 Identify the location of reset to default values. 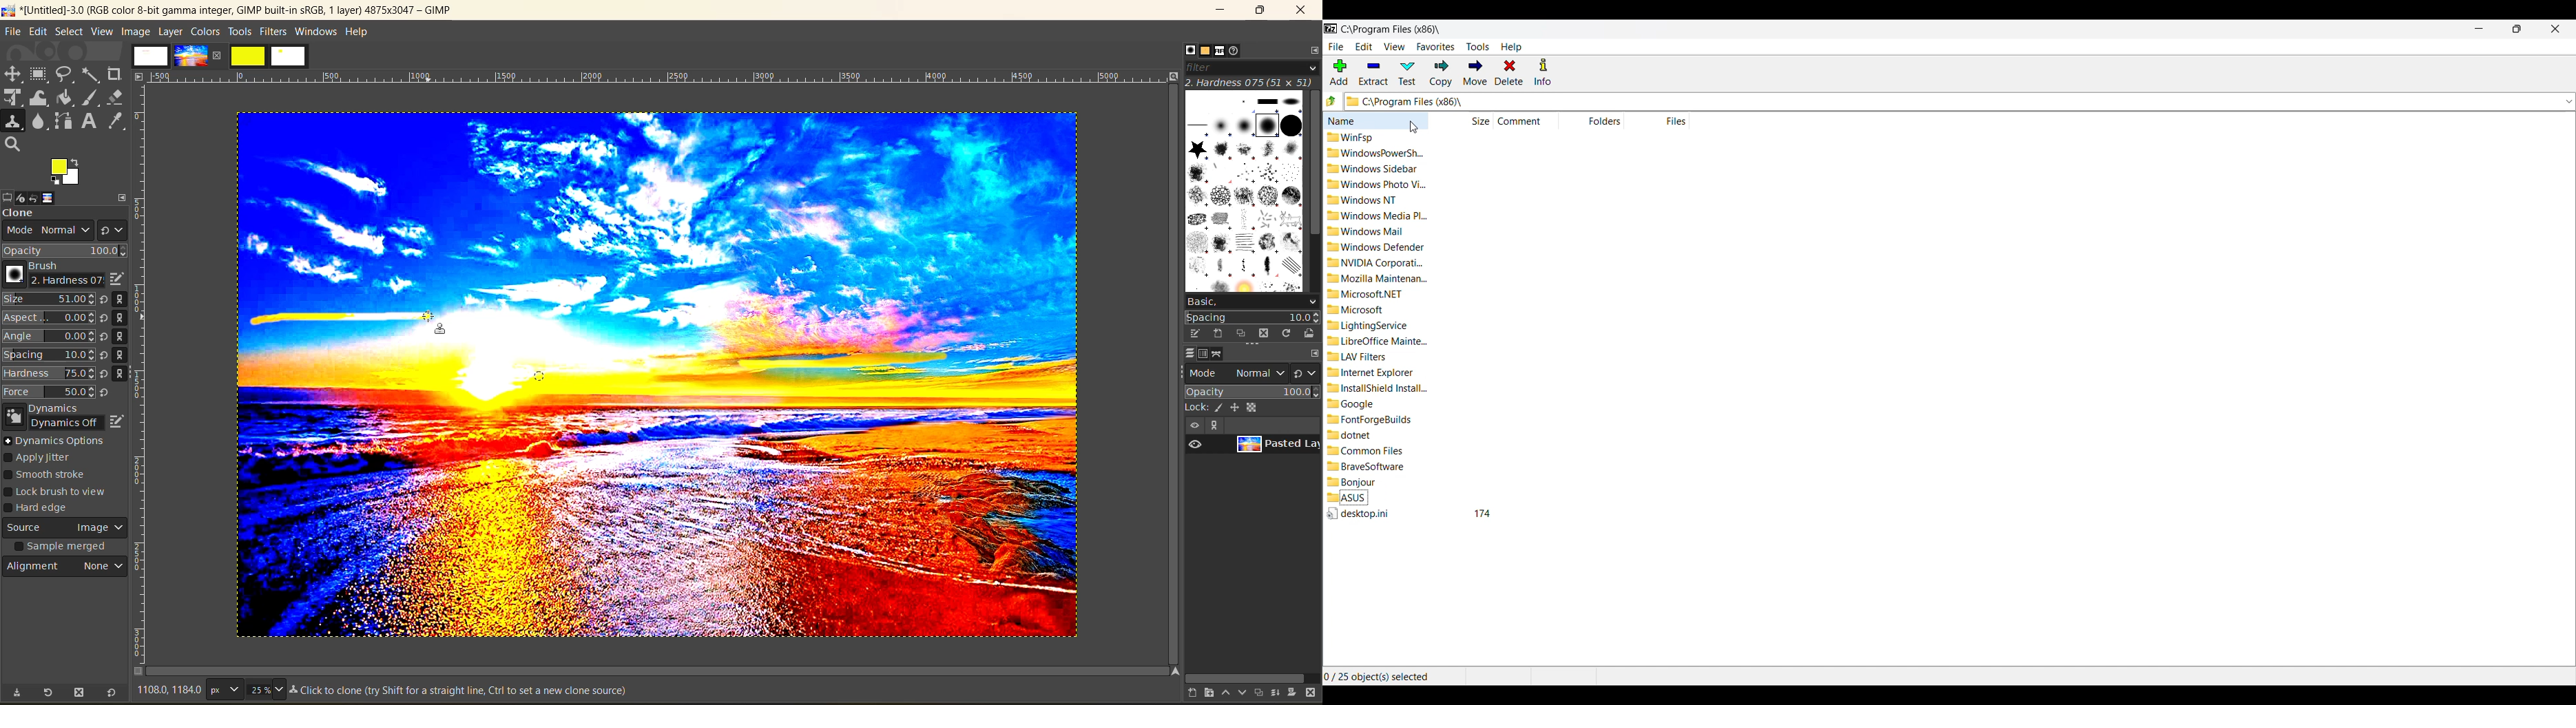
(110, 693).